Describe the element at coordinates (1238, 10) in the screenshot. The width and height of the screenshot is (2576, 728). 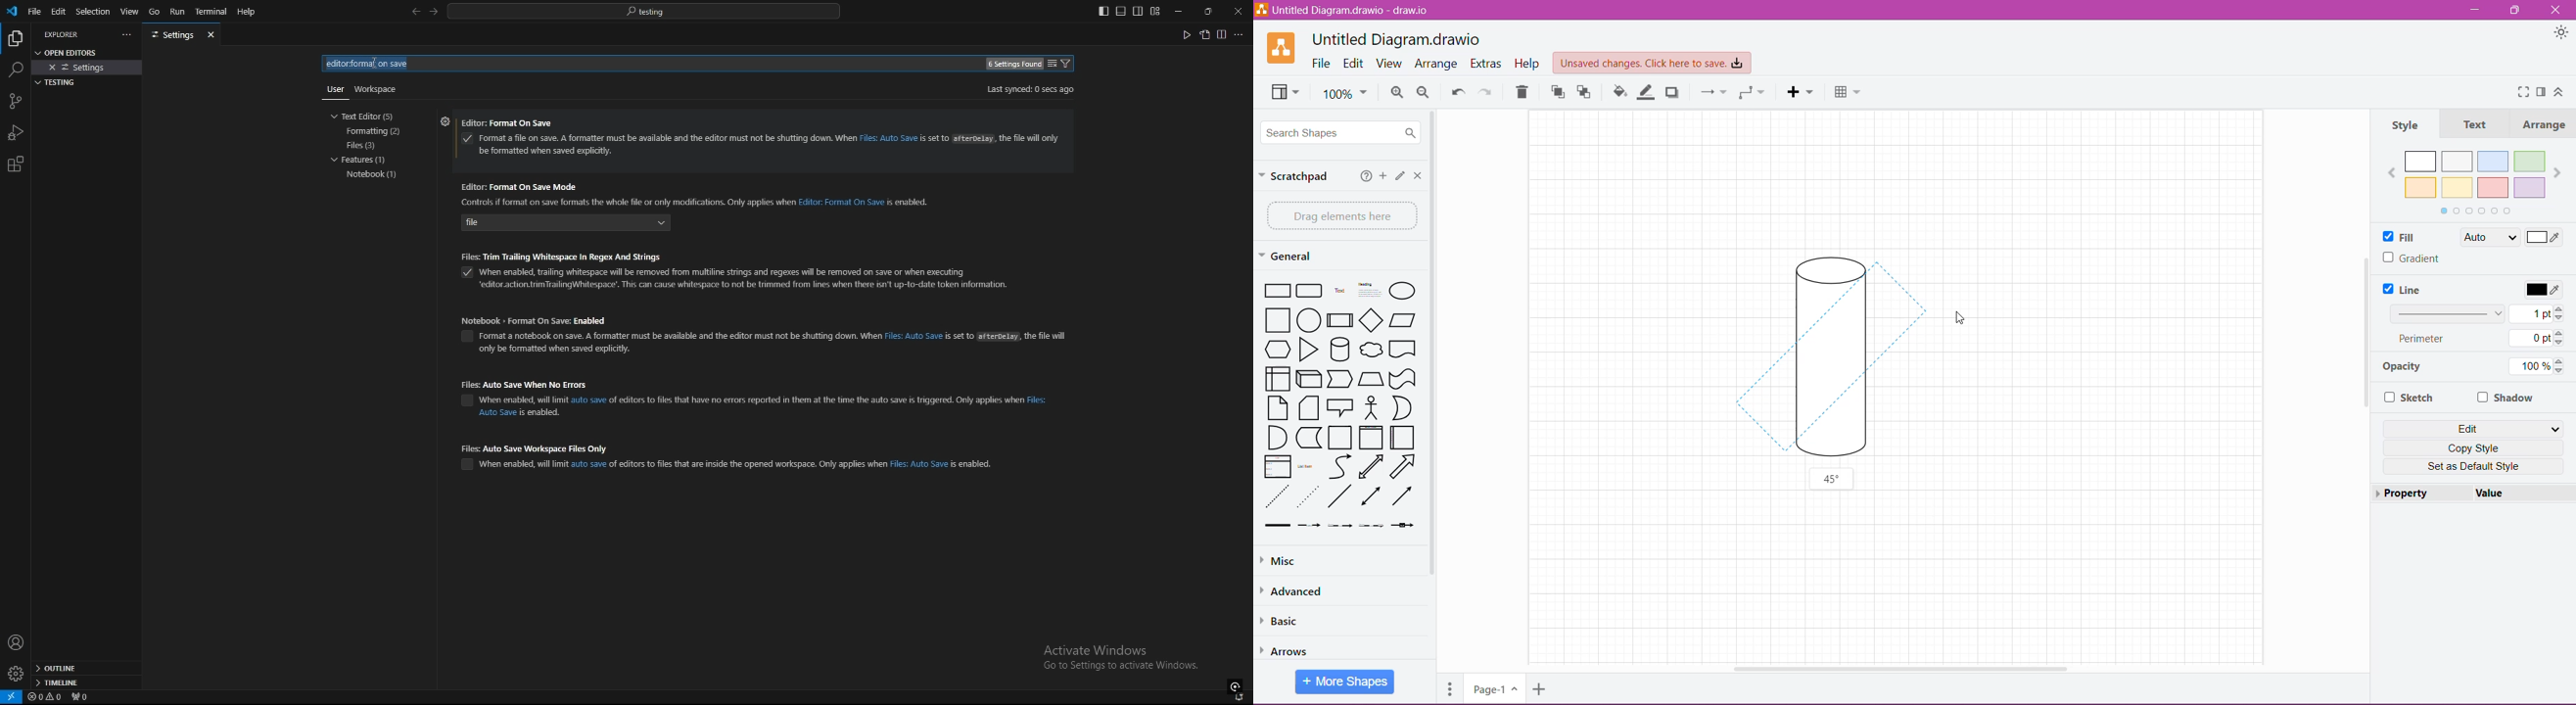
I see `close` at that location.